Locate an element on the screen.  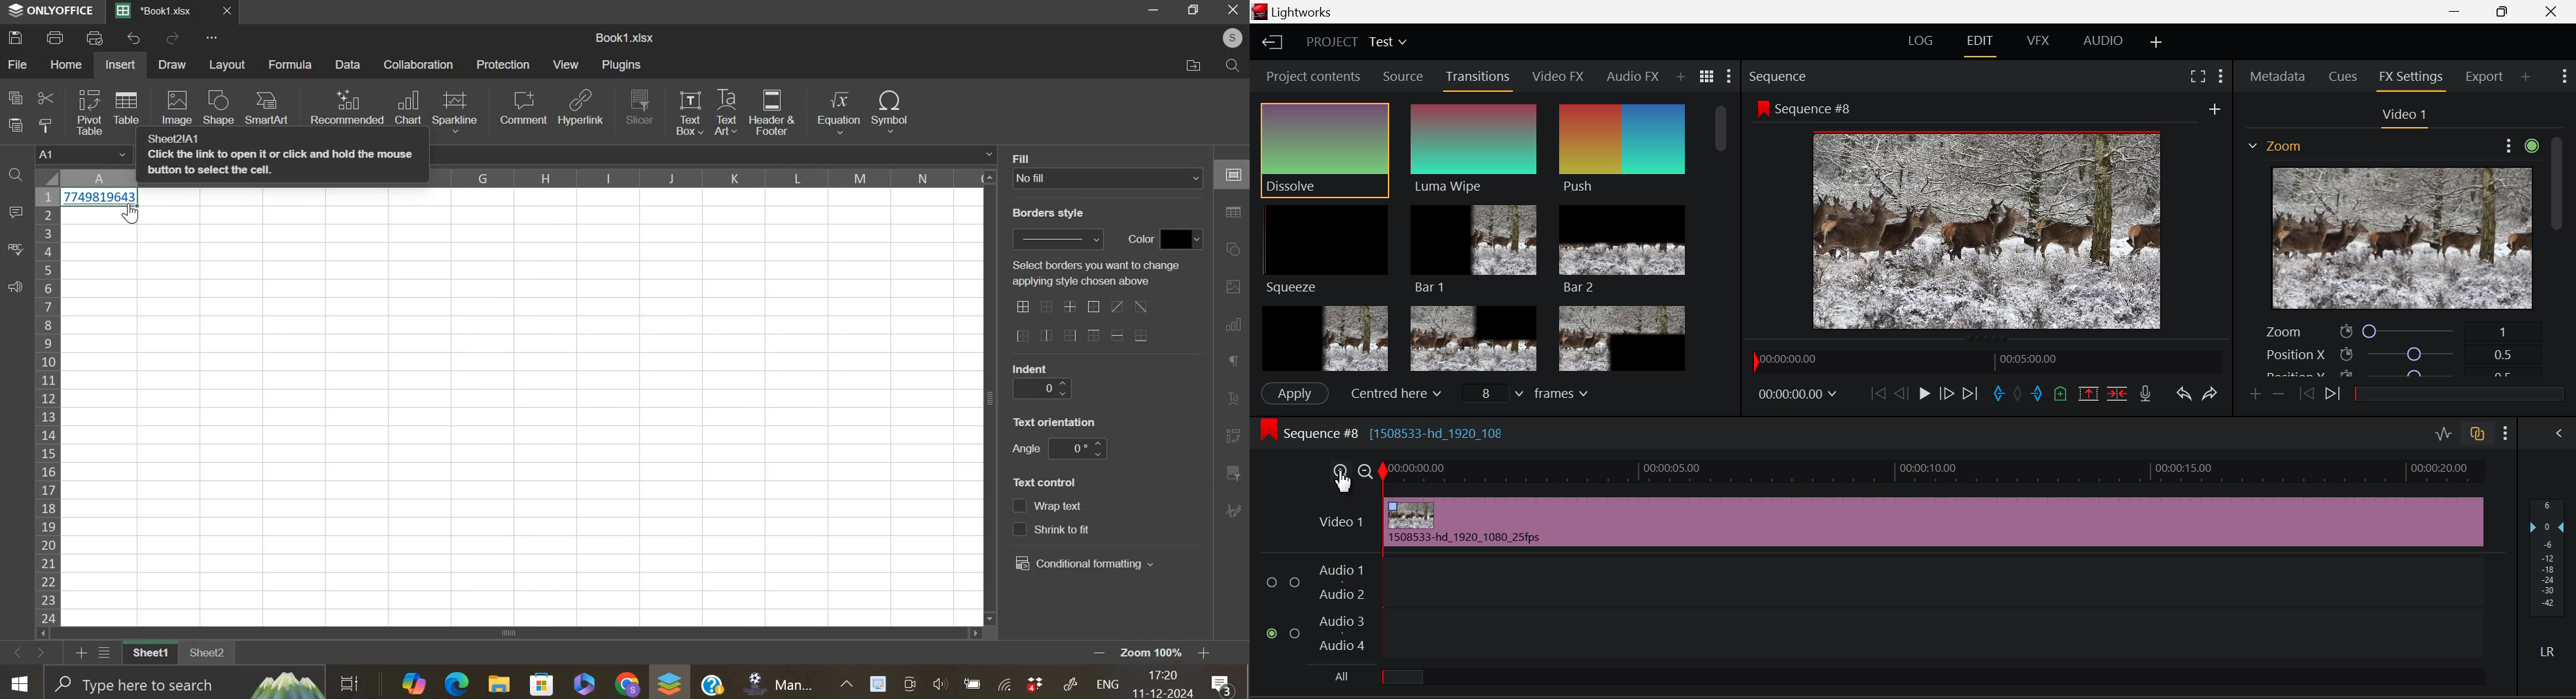
Effect on Video is located at coordinates (2274, 147).